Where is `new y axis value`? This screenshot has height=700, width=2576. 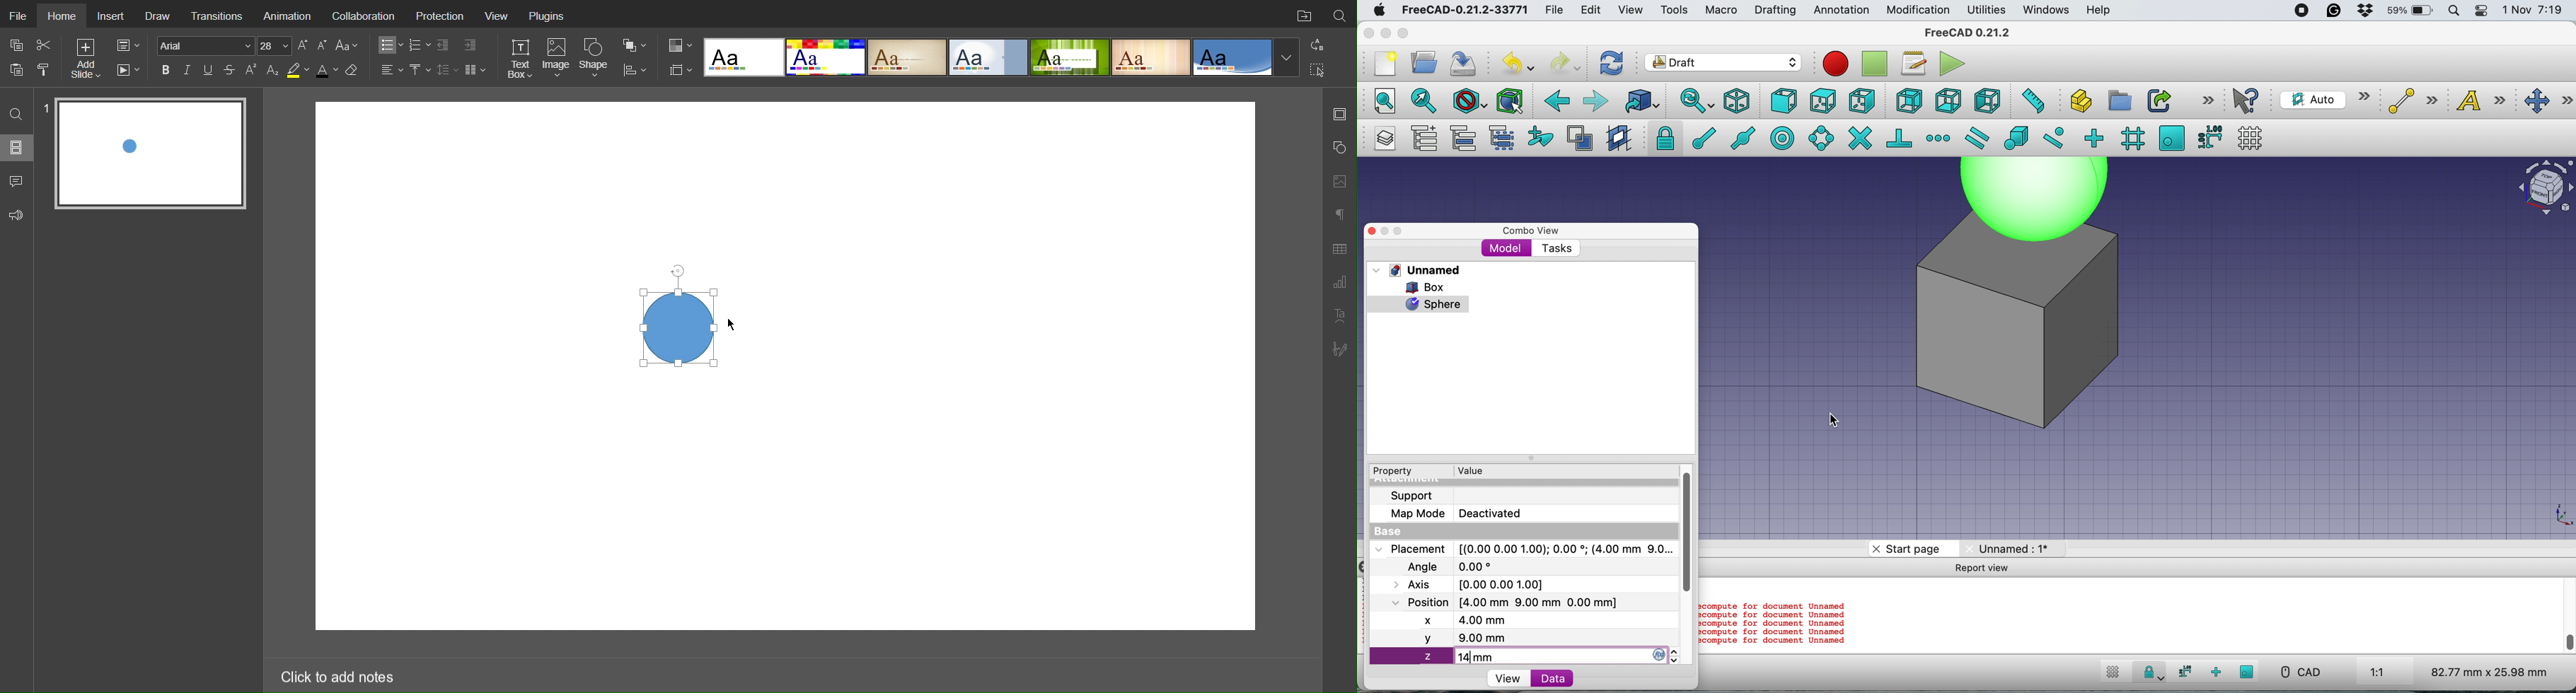
new y axis value is located at coordinates (1444, 638).